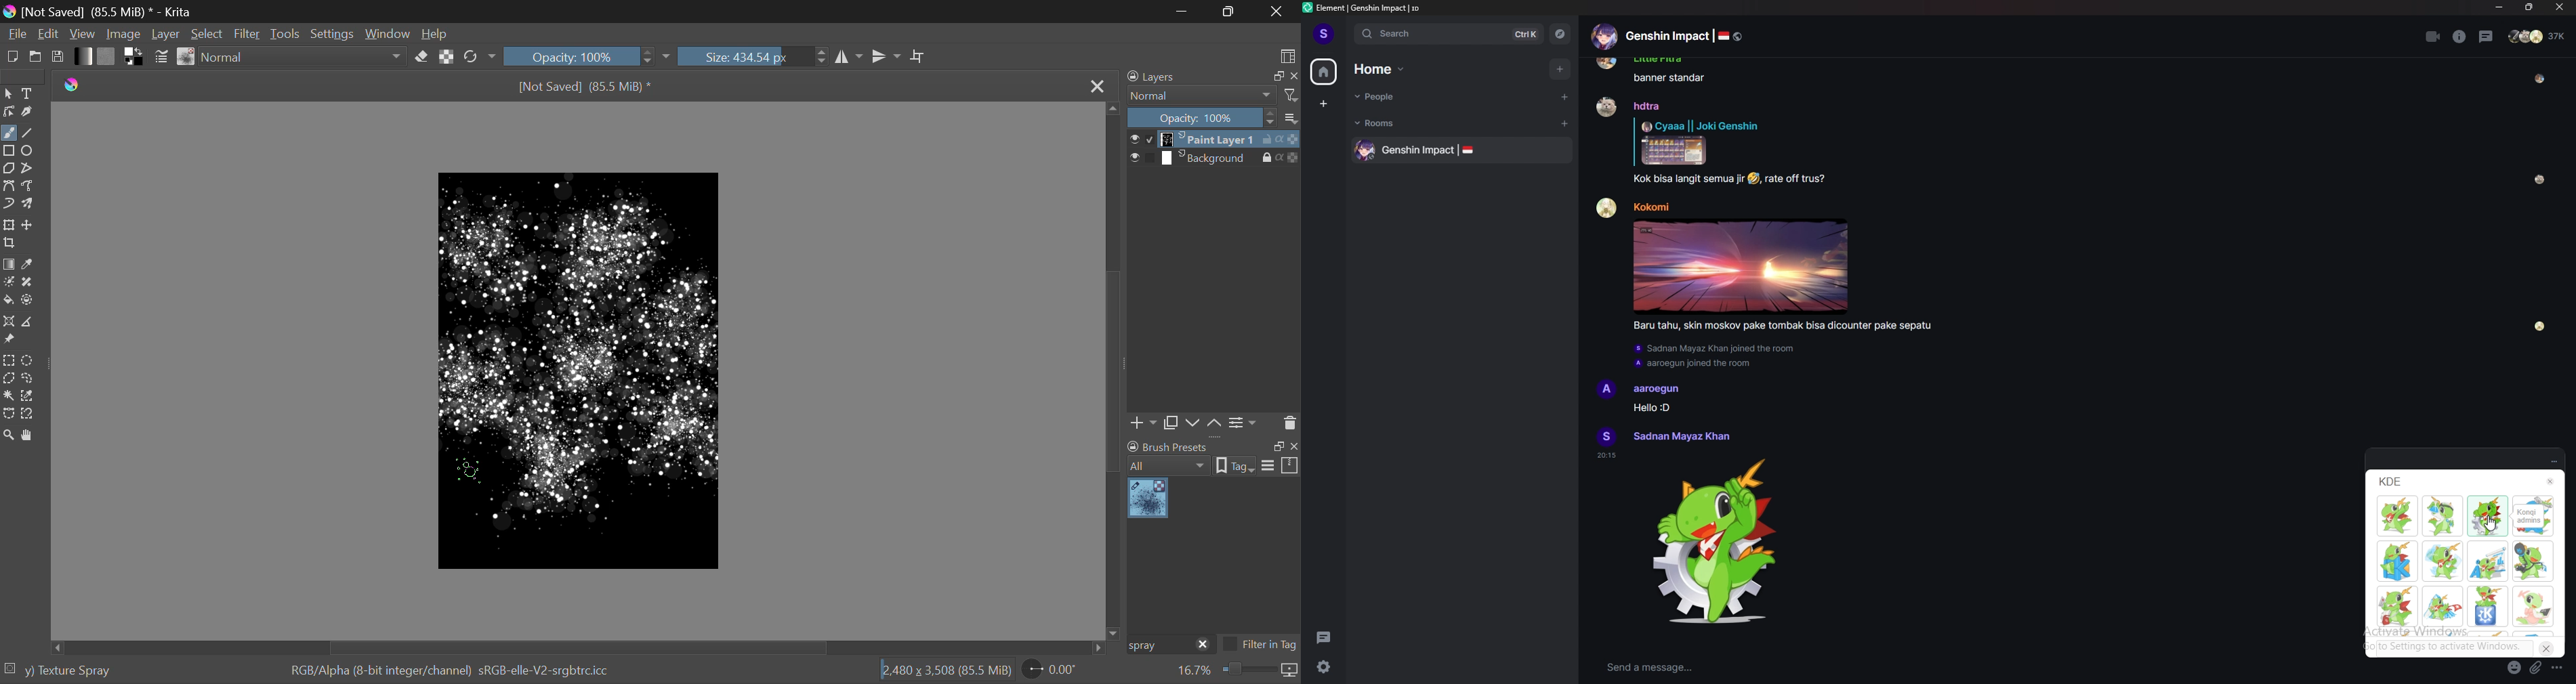  I want to click on all, so click(1170, 466).